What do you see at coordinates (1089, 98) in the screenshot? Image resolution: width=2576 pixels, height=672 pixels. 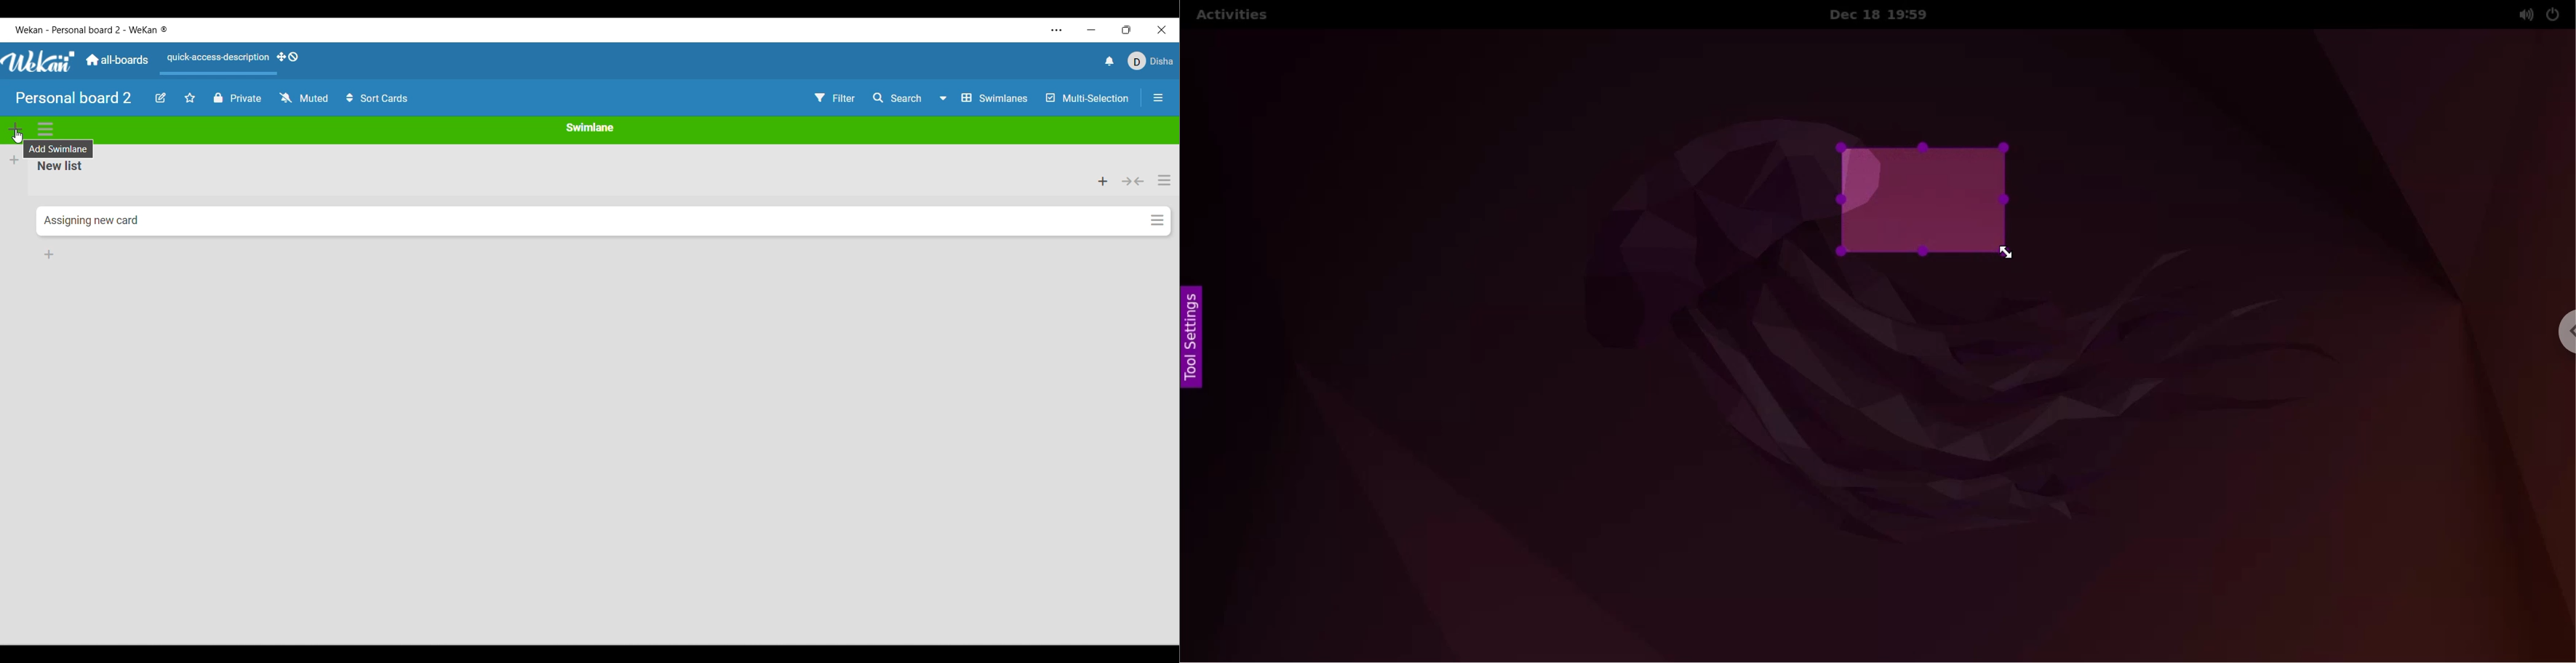 I see `Toggle for multi-selection` at bounding box center [1089, 98].